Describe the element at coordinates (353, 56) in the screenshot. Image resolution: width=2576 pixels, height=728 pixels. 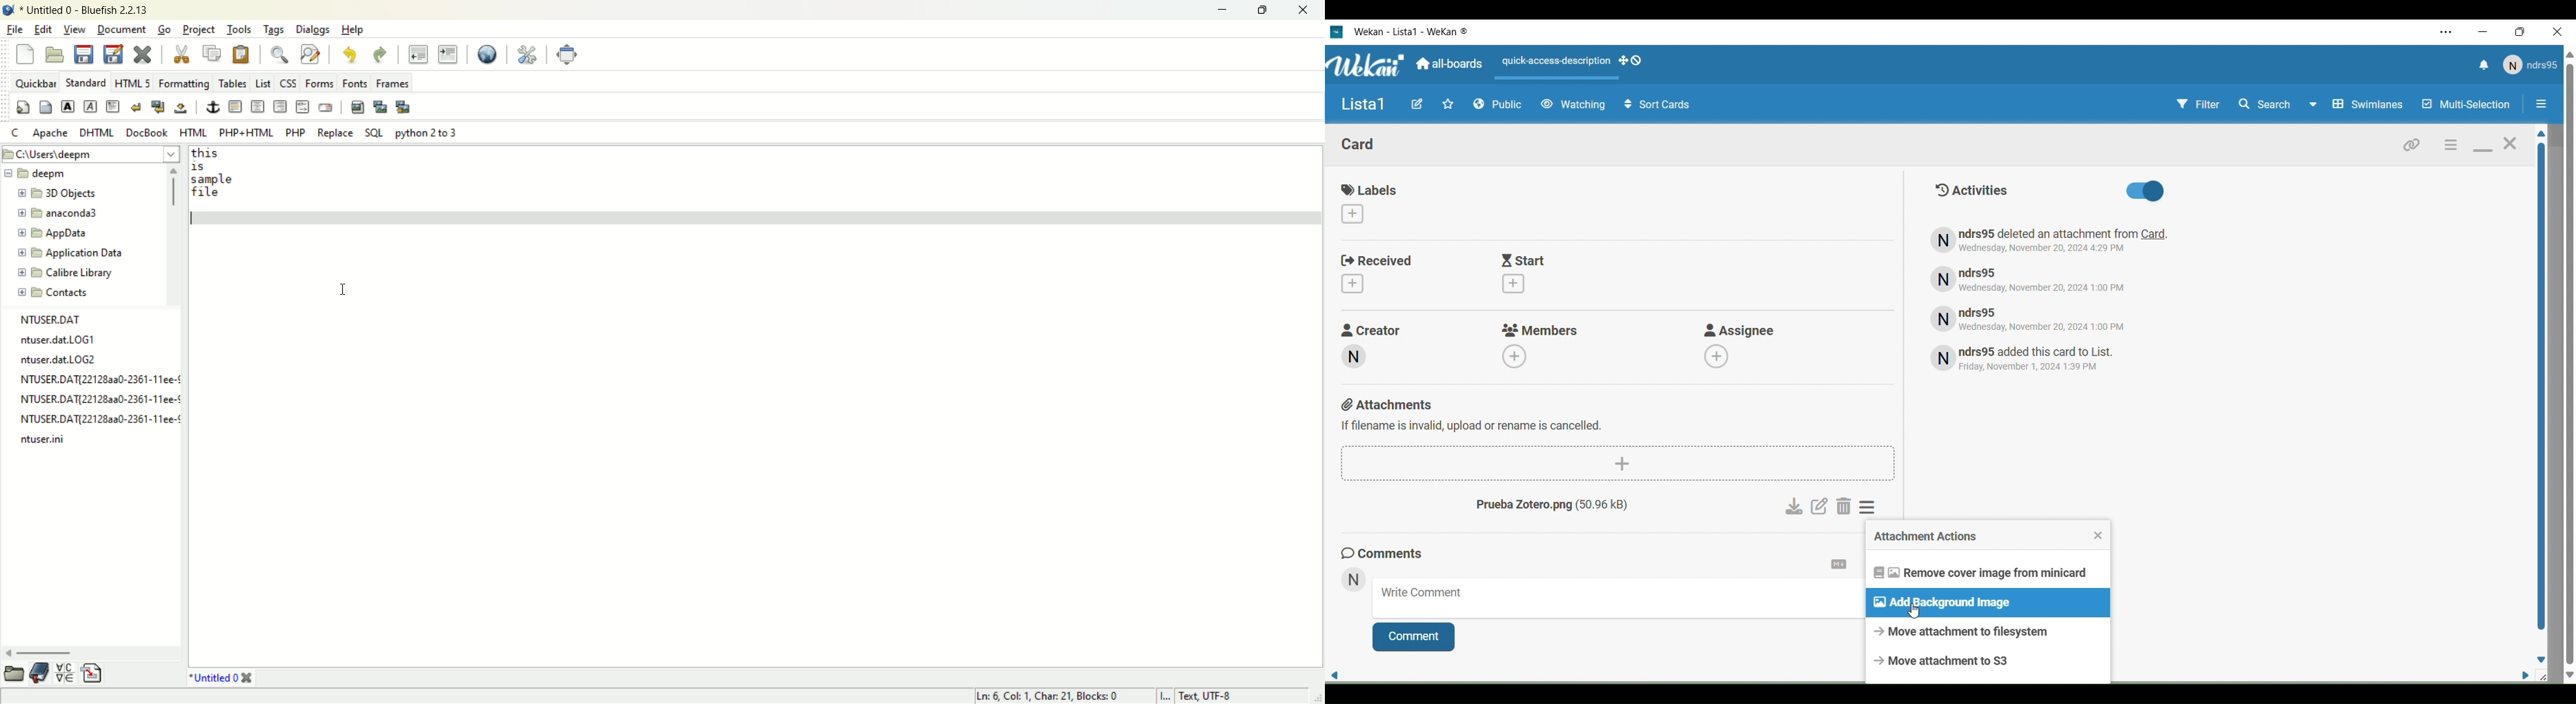
I see `undo` at that location.